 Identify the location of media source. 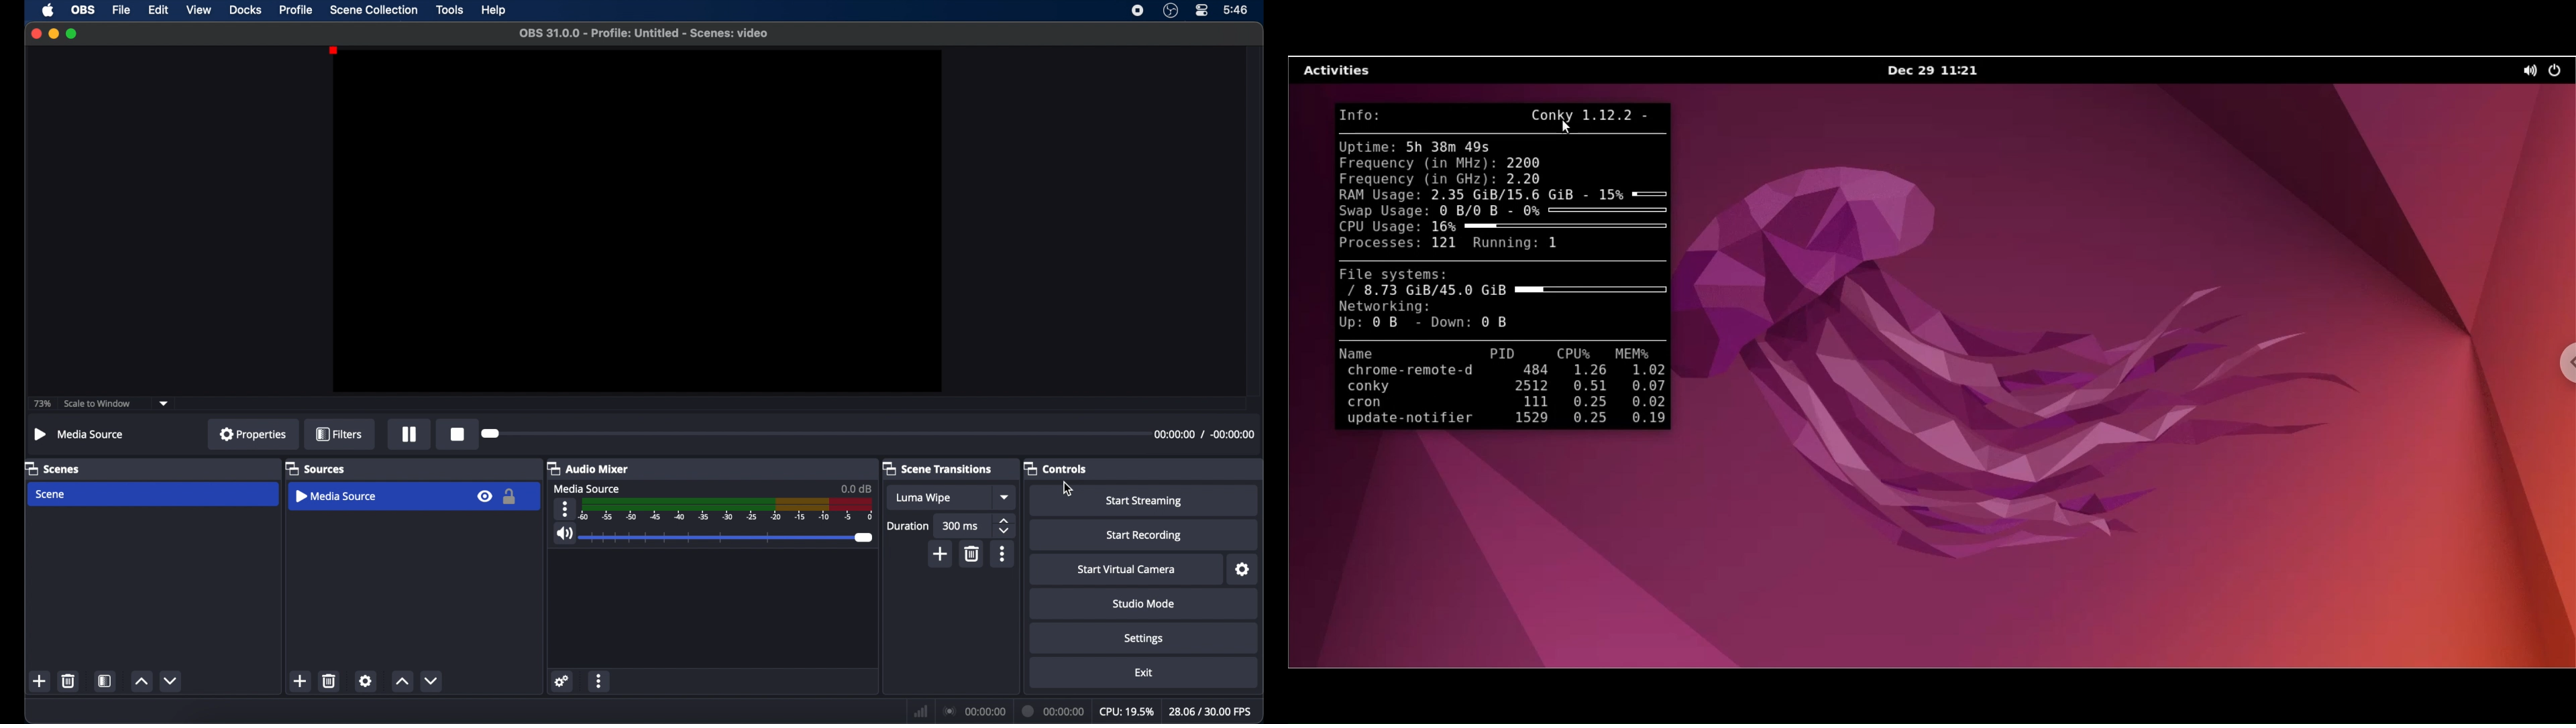
(337, 496).